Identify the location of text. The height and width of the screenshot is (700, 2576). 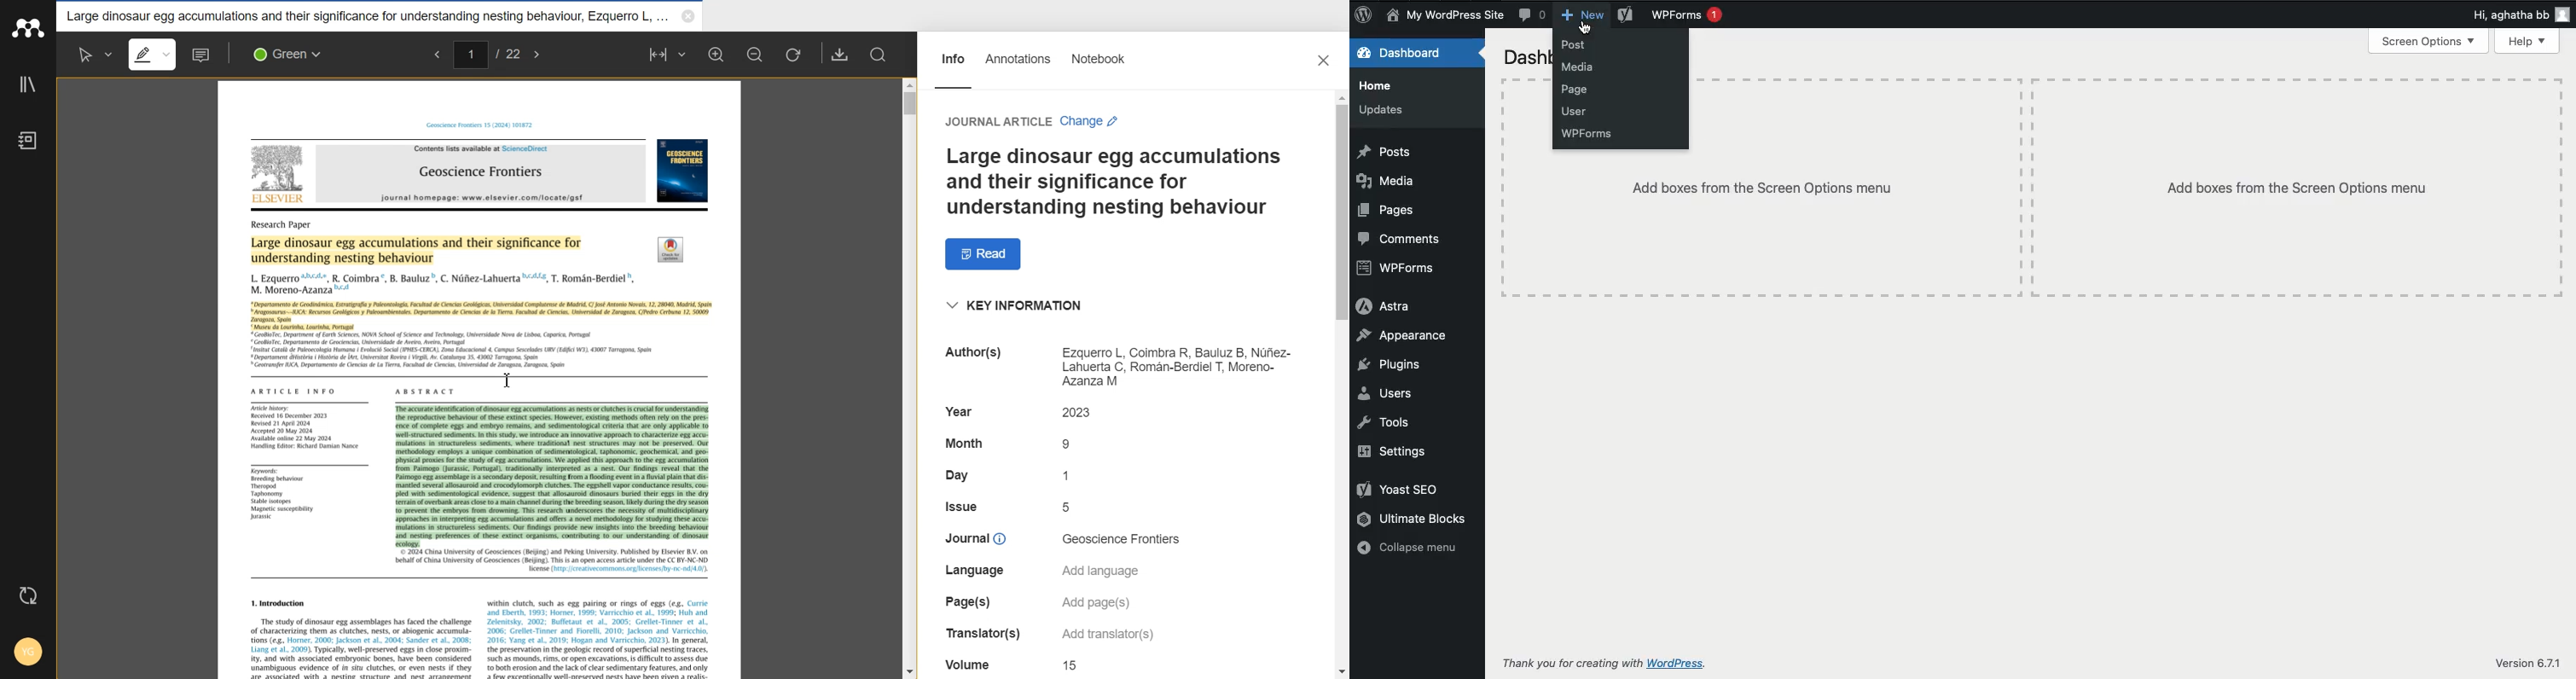
(1125, 539).